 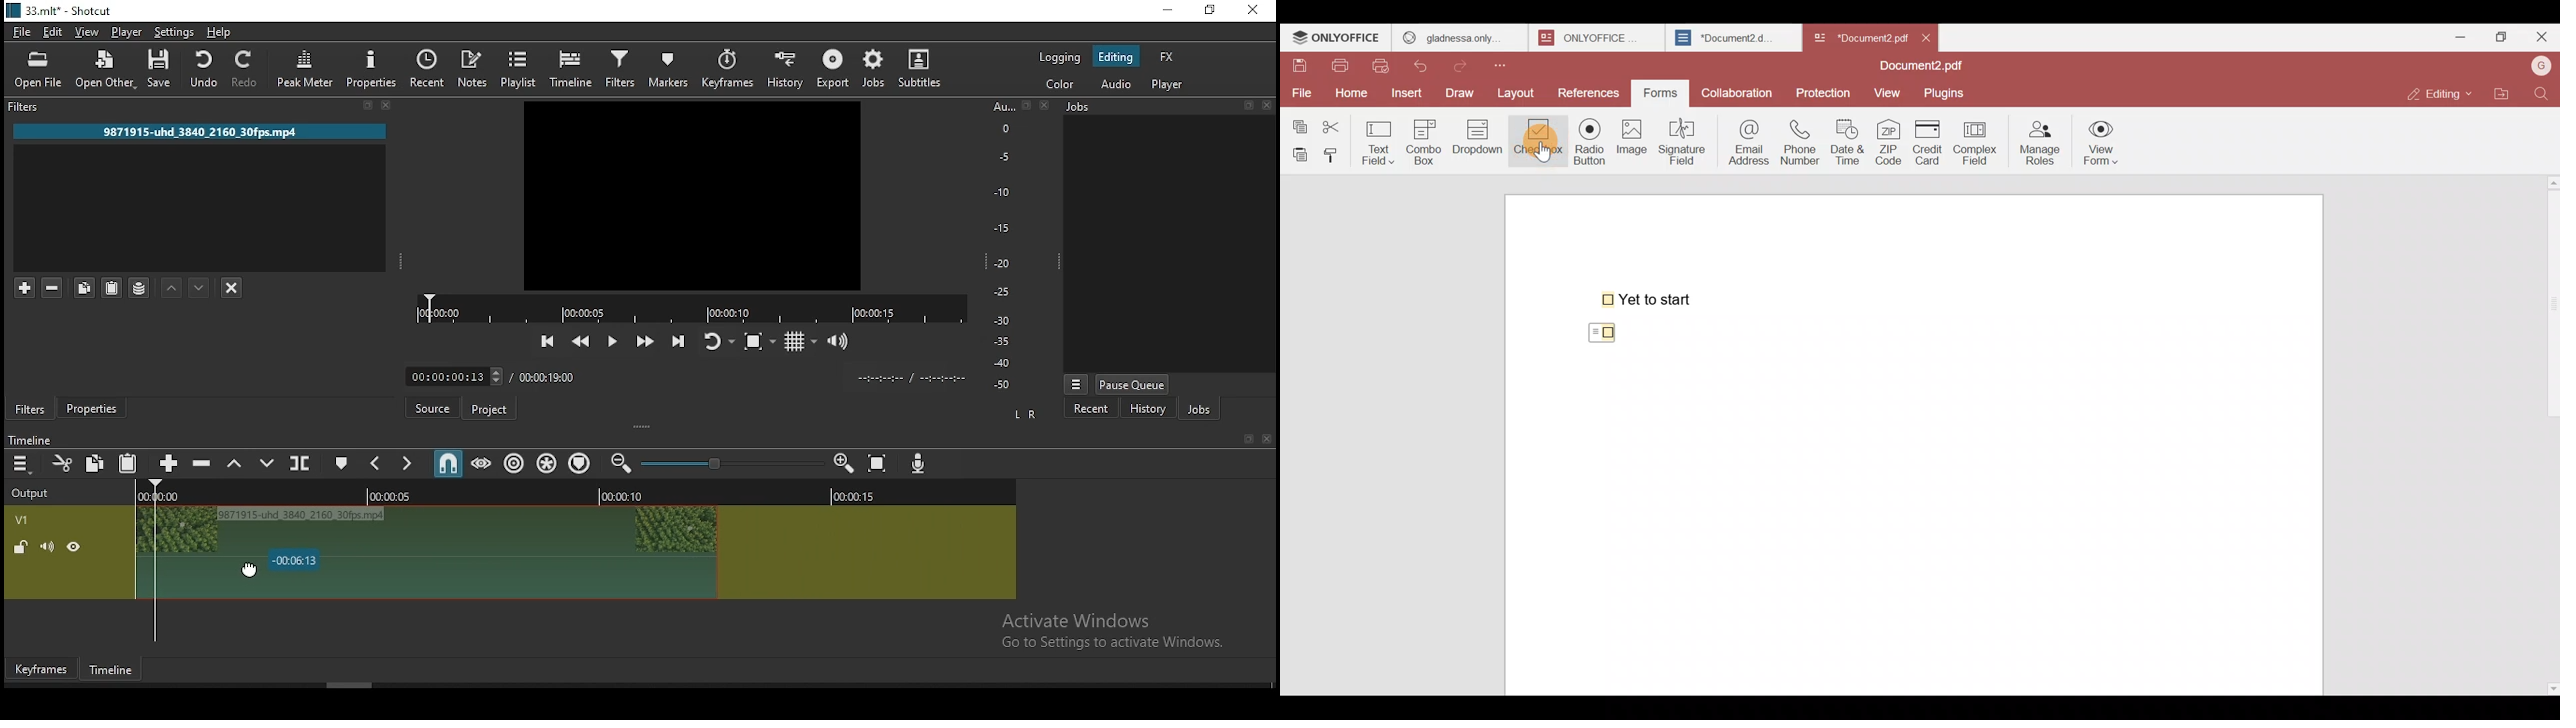 I want to click on Document name, so click(x=1859, y=35).